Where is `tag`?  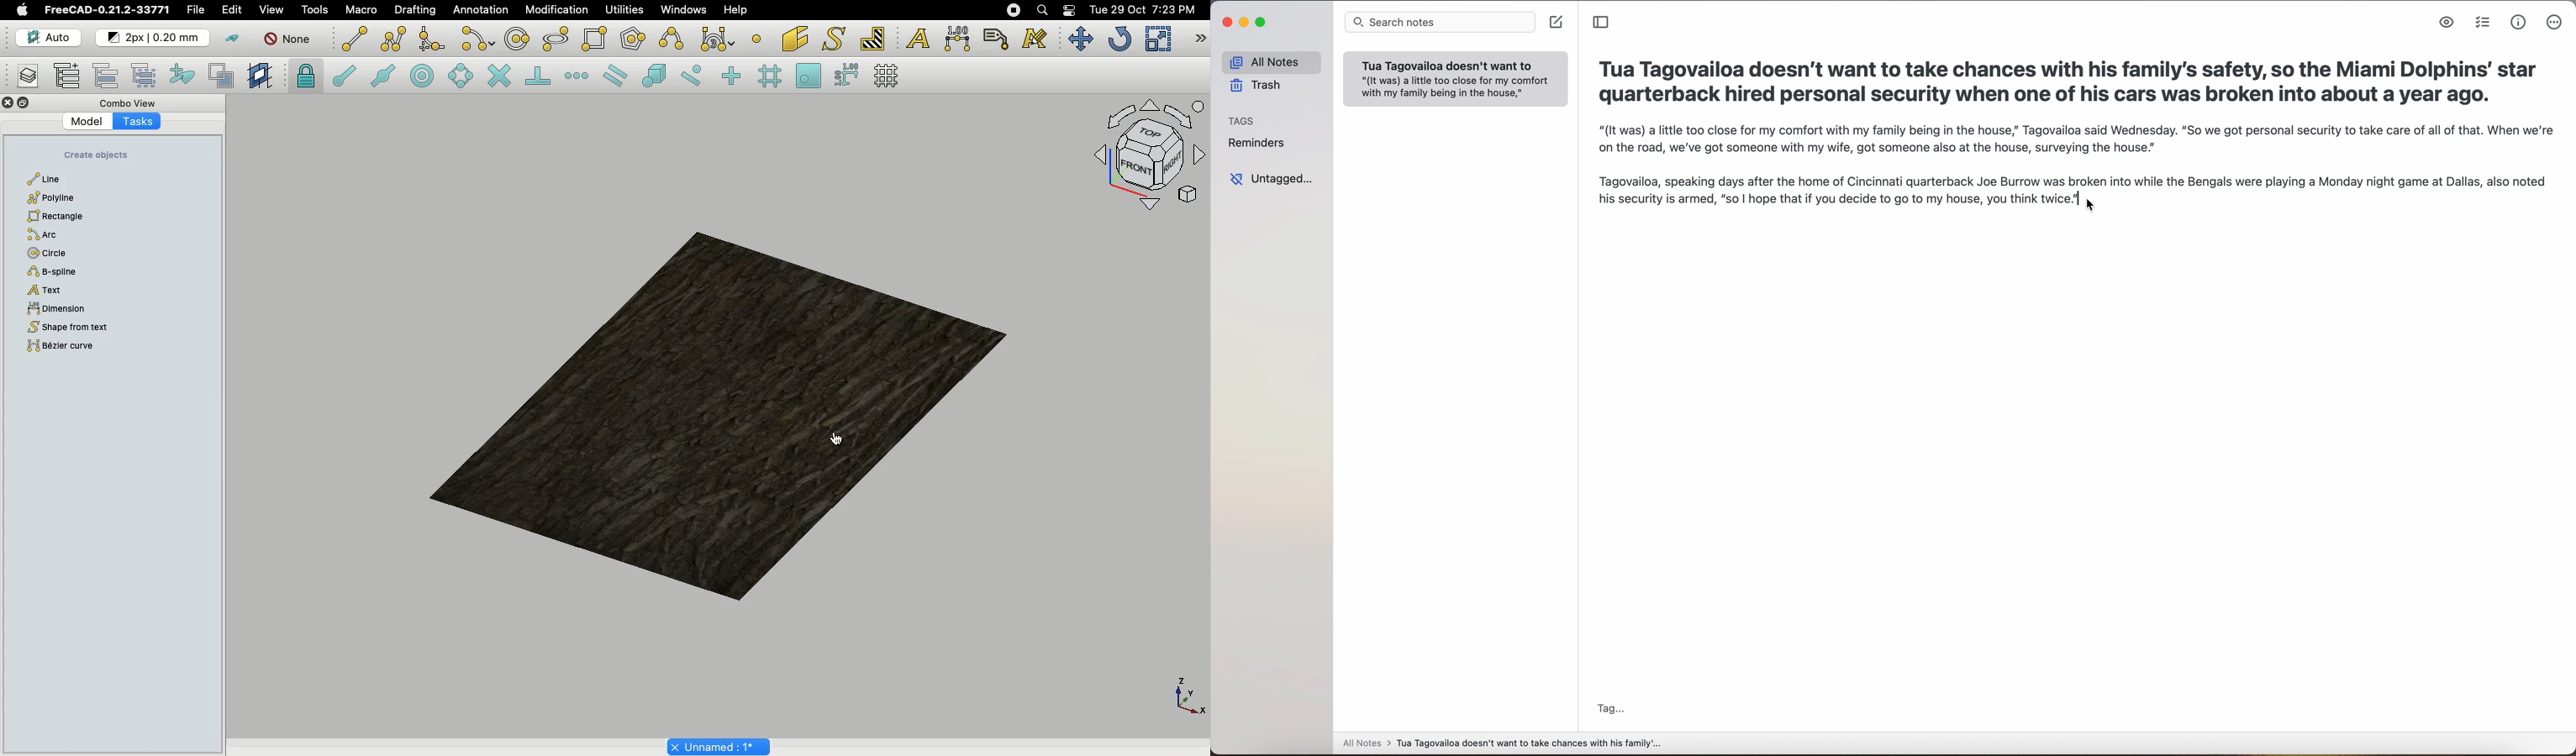
tag is located at coordinates (1609, 708).